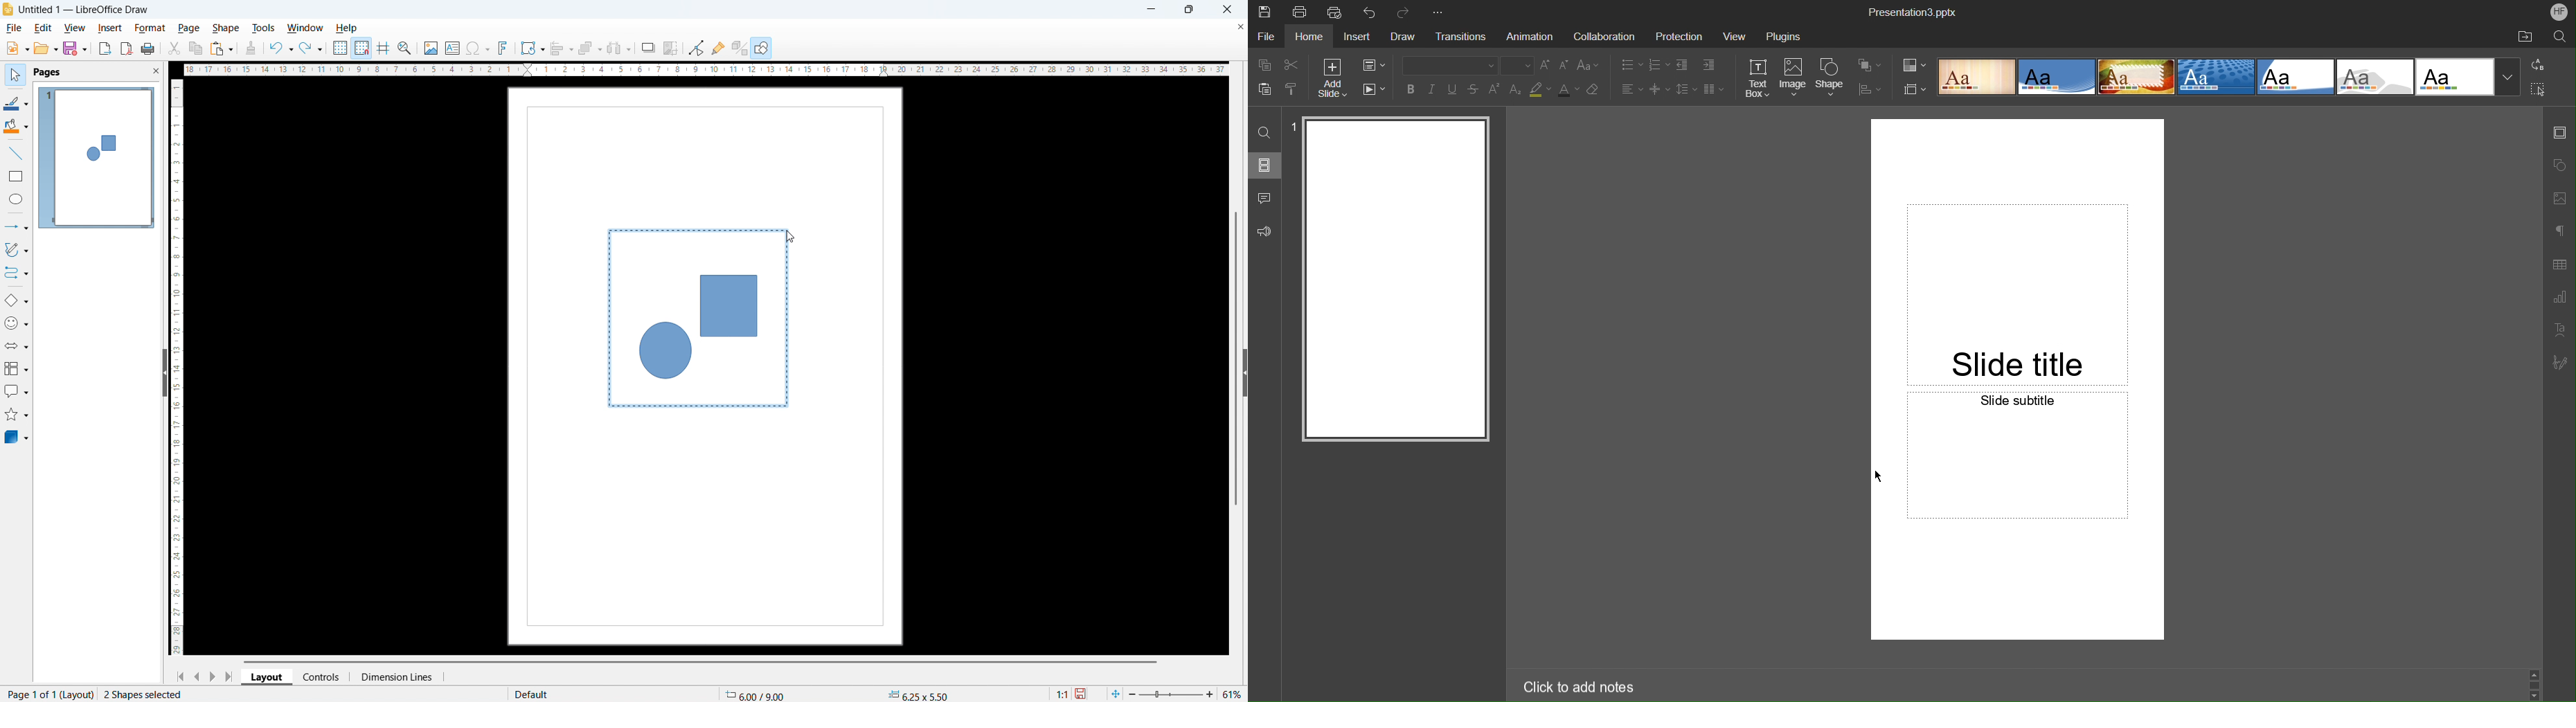 The width and height of the screenshot is (2576, 728). What do you see at coordinates (1681, 65) in the screenshot?
I see `Decrease indent` at bounding box center [1681, 65].